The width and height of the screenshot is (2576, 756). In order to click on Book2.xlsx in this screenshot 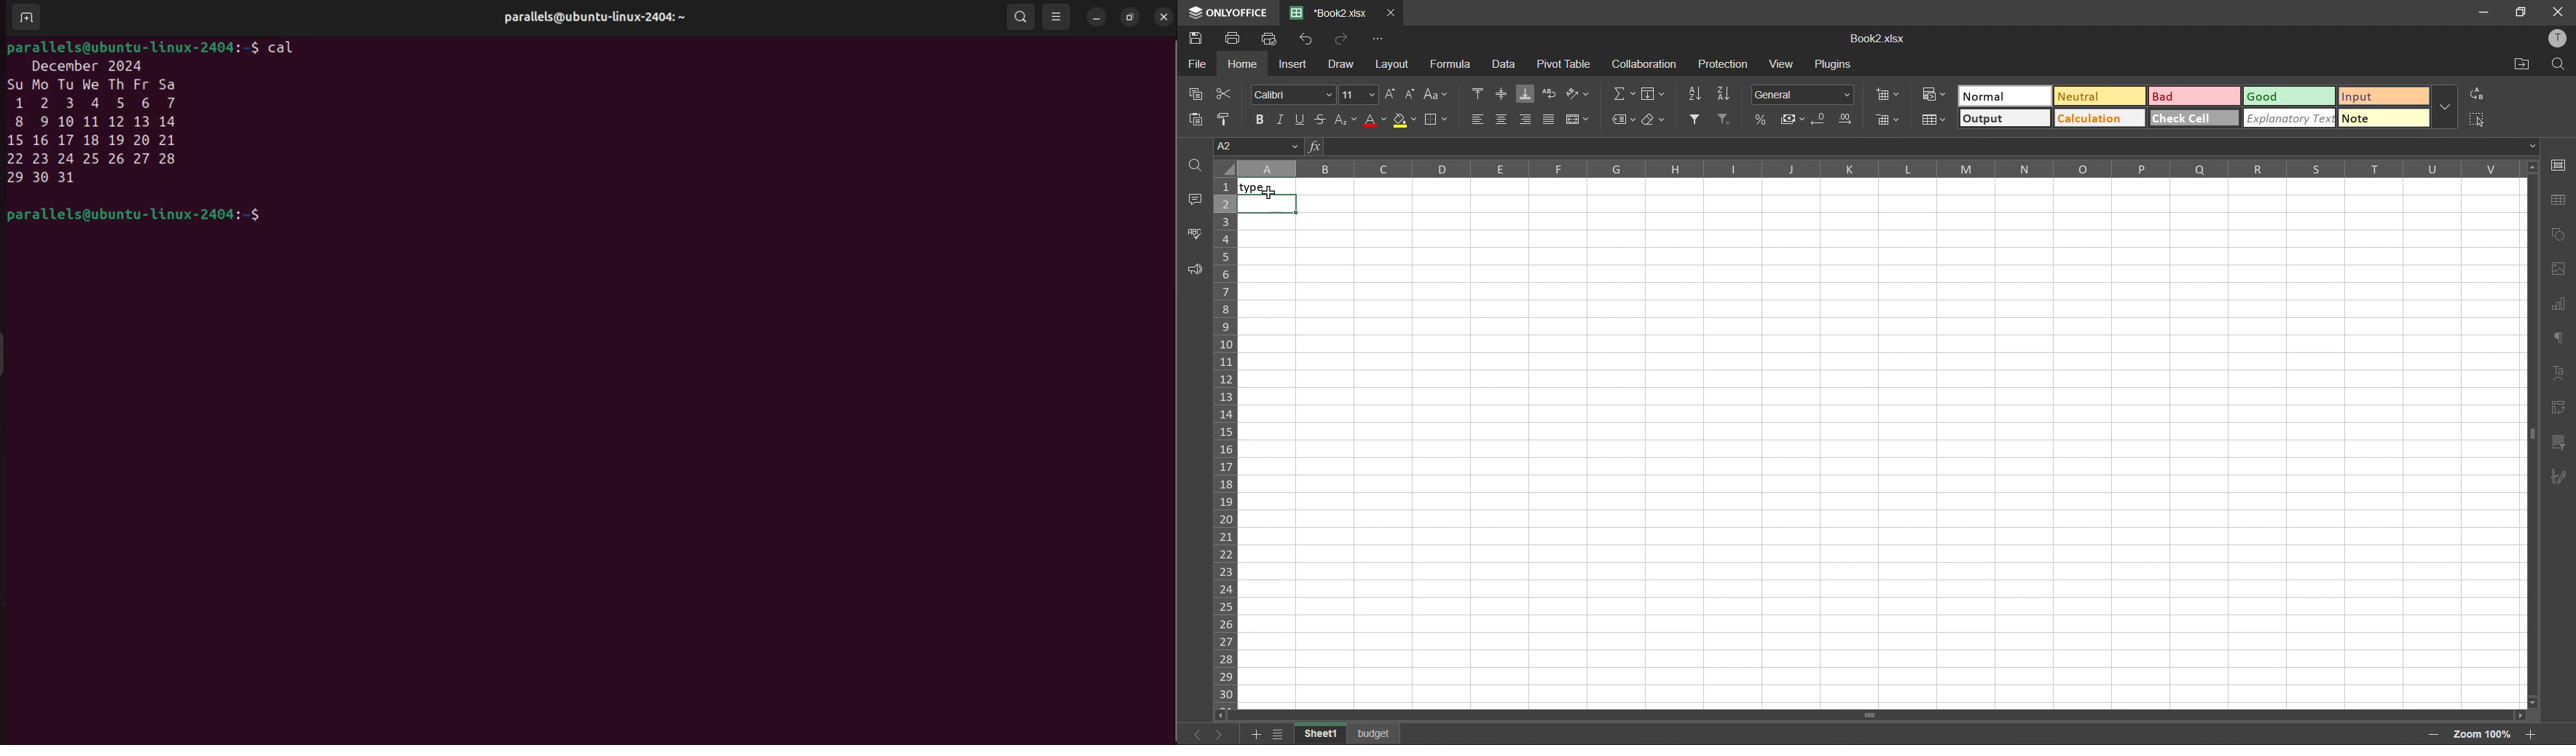, I will do `click(1331, 13)`.